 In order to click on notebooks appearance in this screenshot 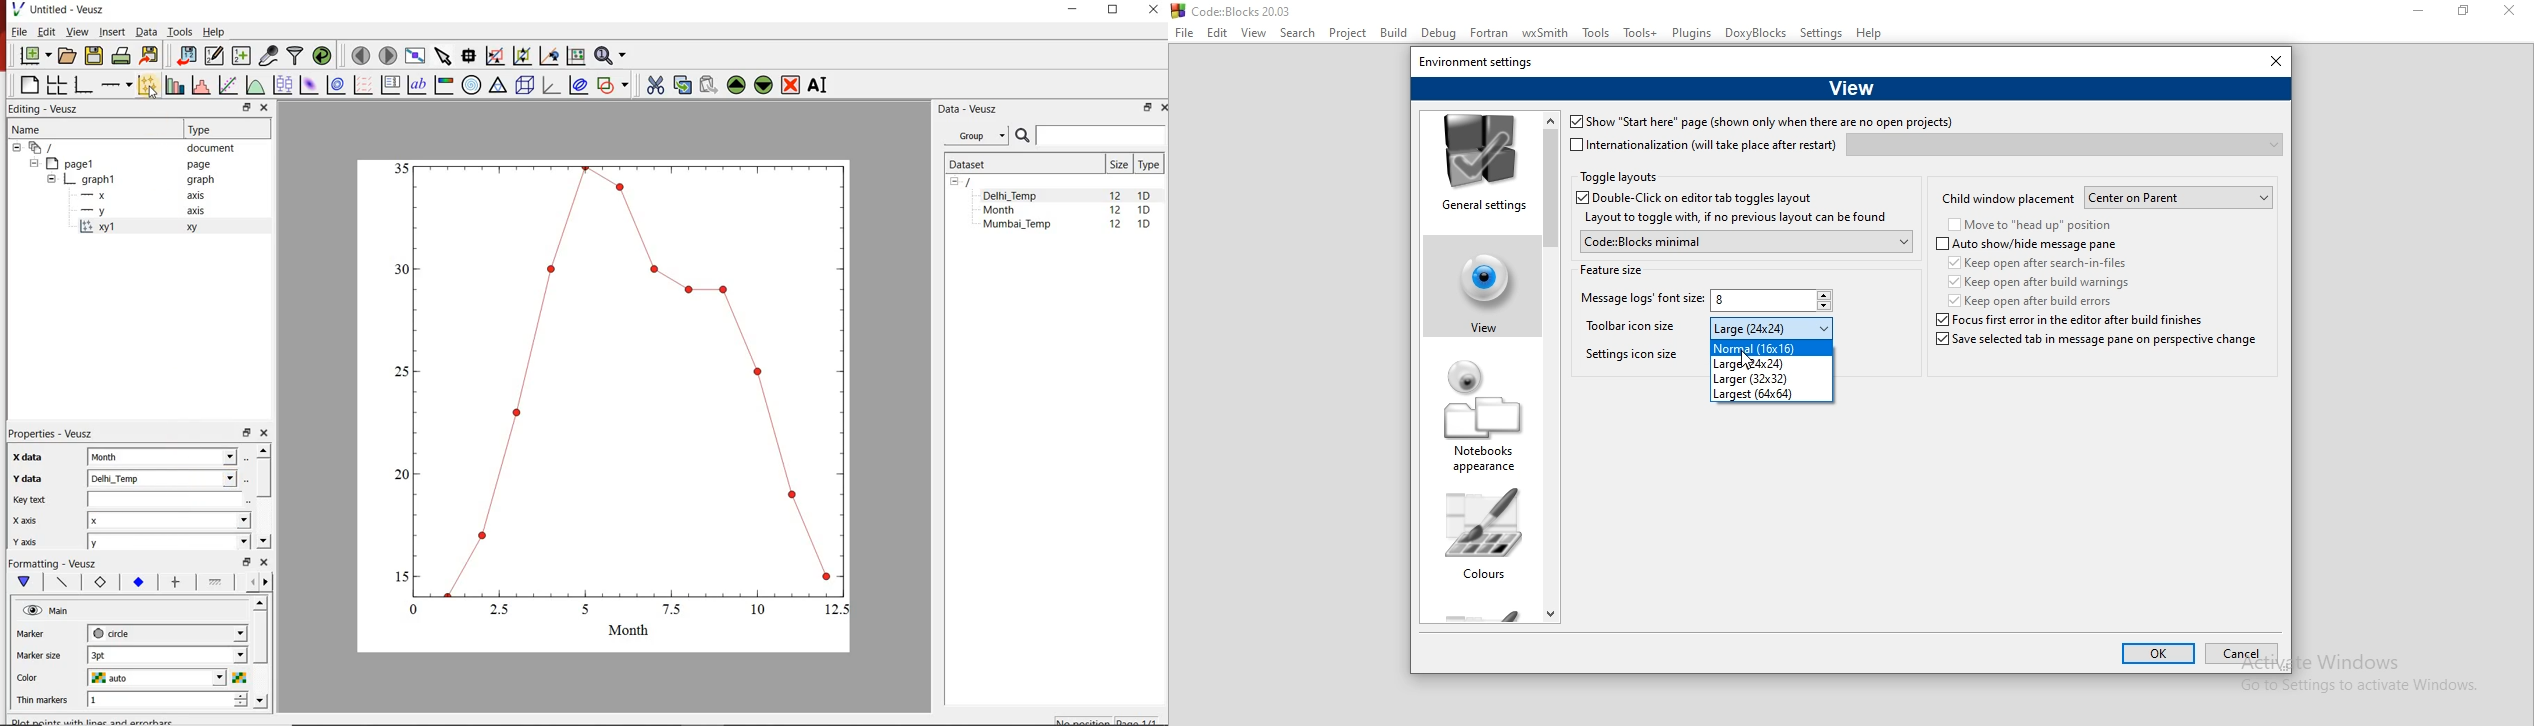, I will do `click(1483, 418)`.